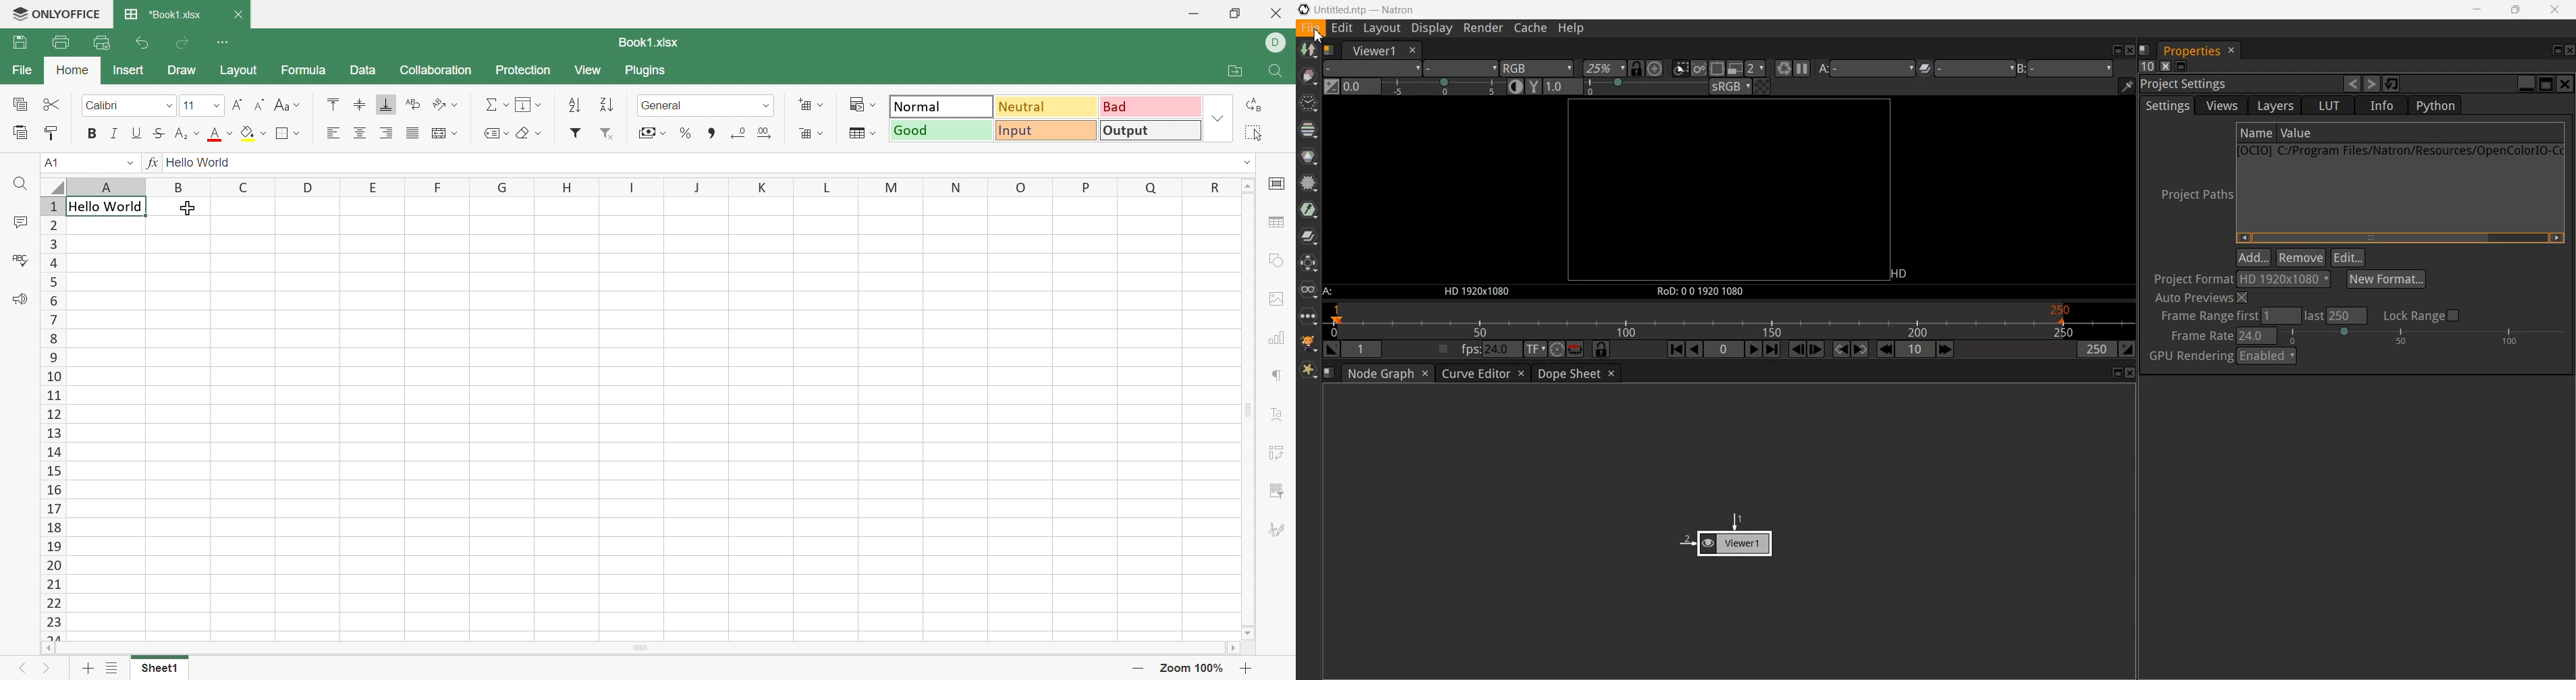 Image resolution: width=2576 pixels, height=700 pixels. Describe the element at coordinates (387, 104) in the screenshot. I see `Align bottom` at that location.